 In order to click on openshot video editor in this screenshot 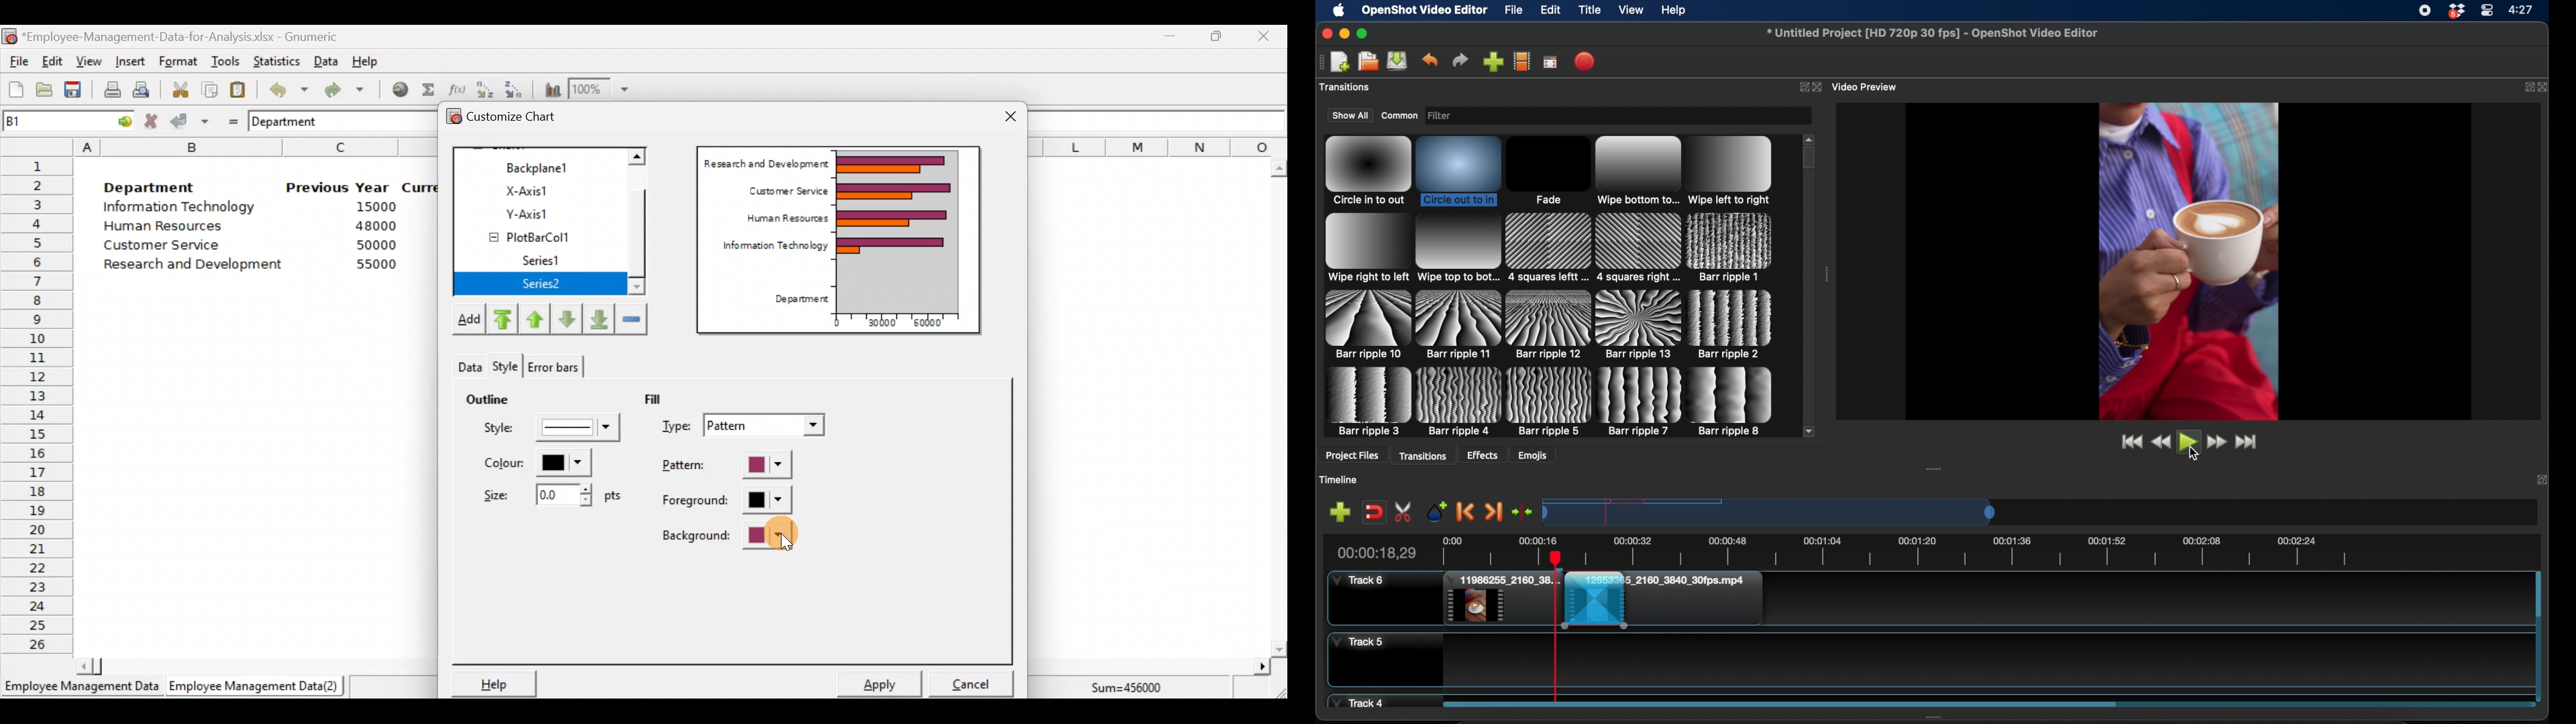, I will do `click(1425, 11)`.